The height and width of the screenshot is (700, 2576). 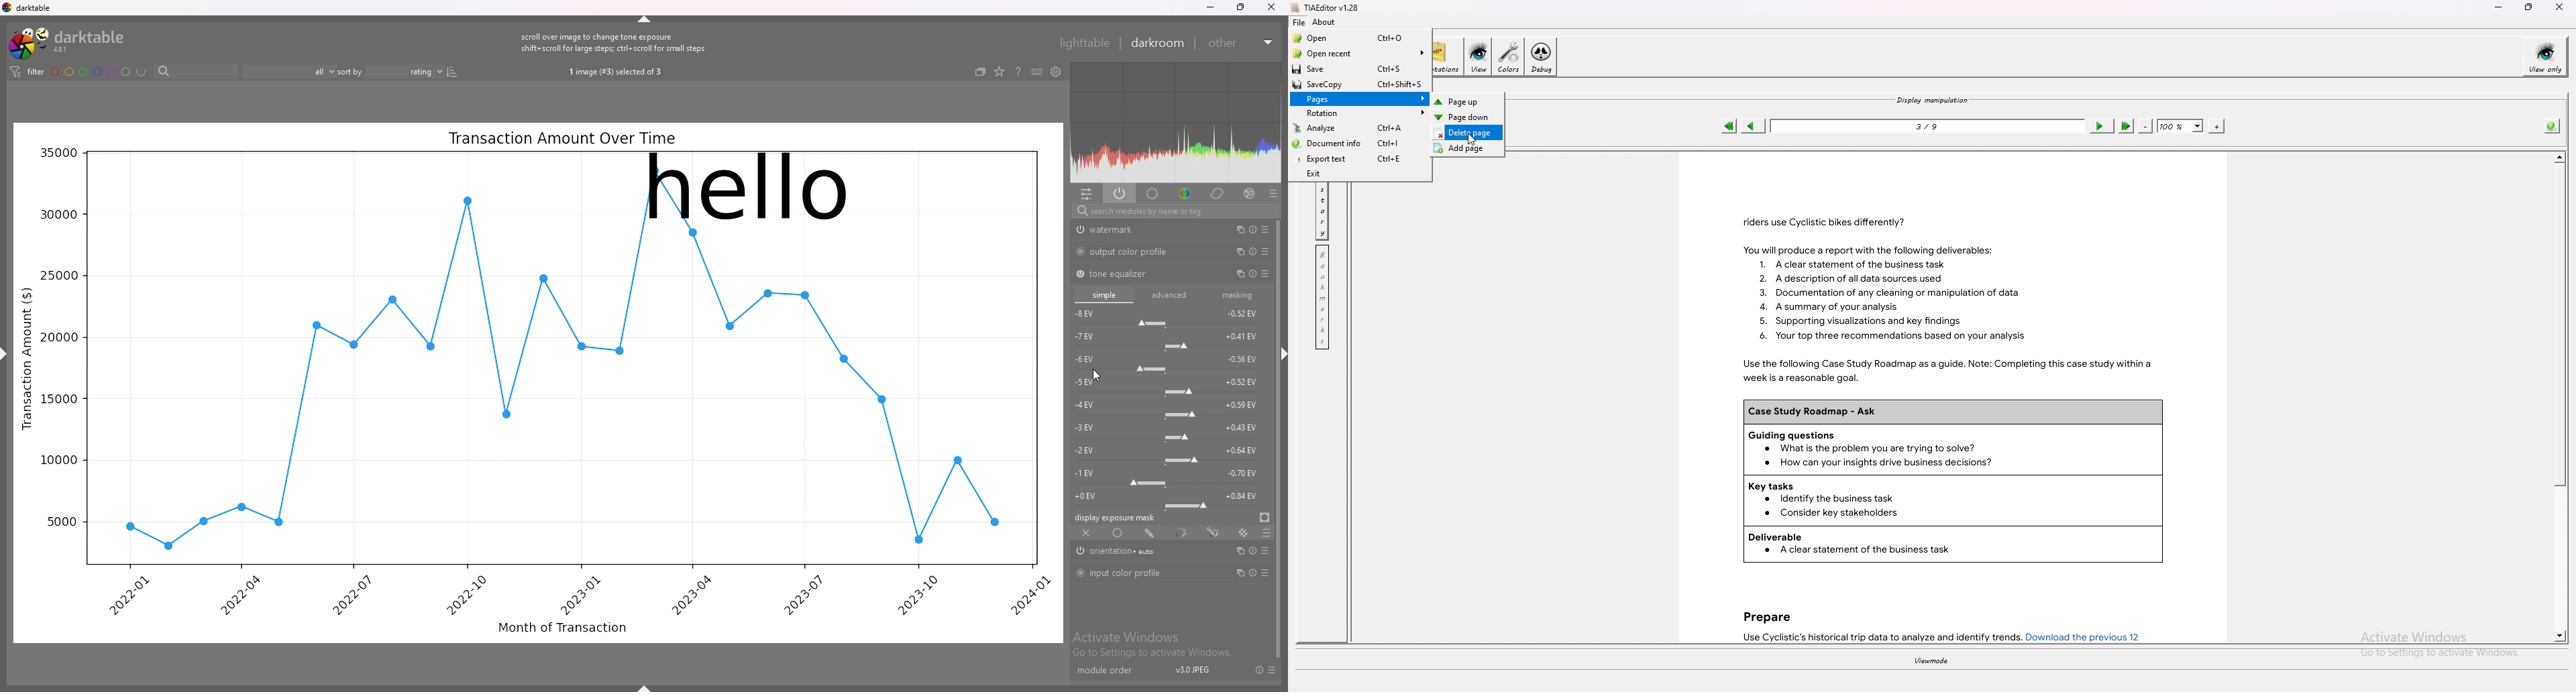 I want to click on sort by, so click(x=352, y=72).